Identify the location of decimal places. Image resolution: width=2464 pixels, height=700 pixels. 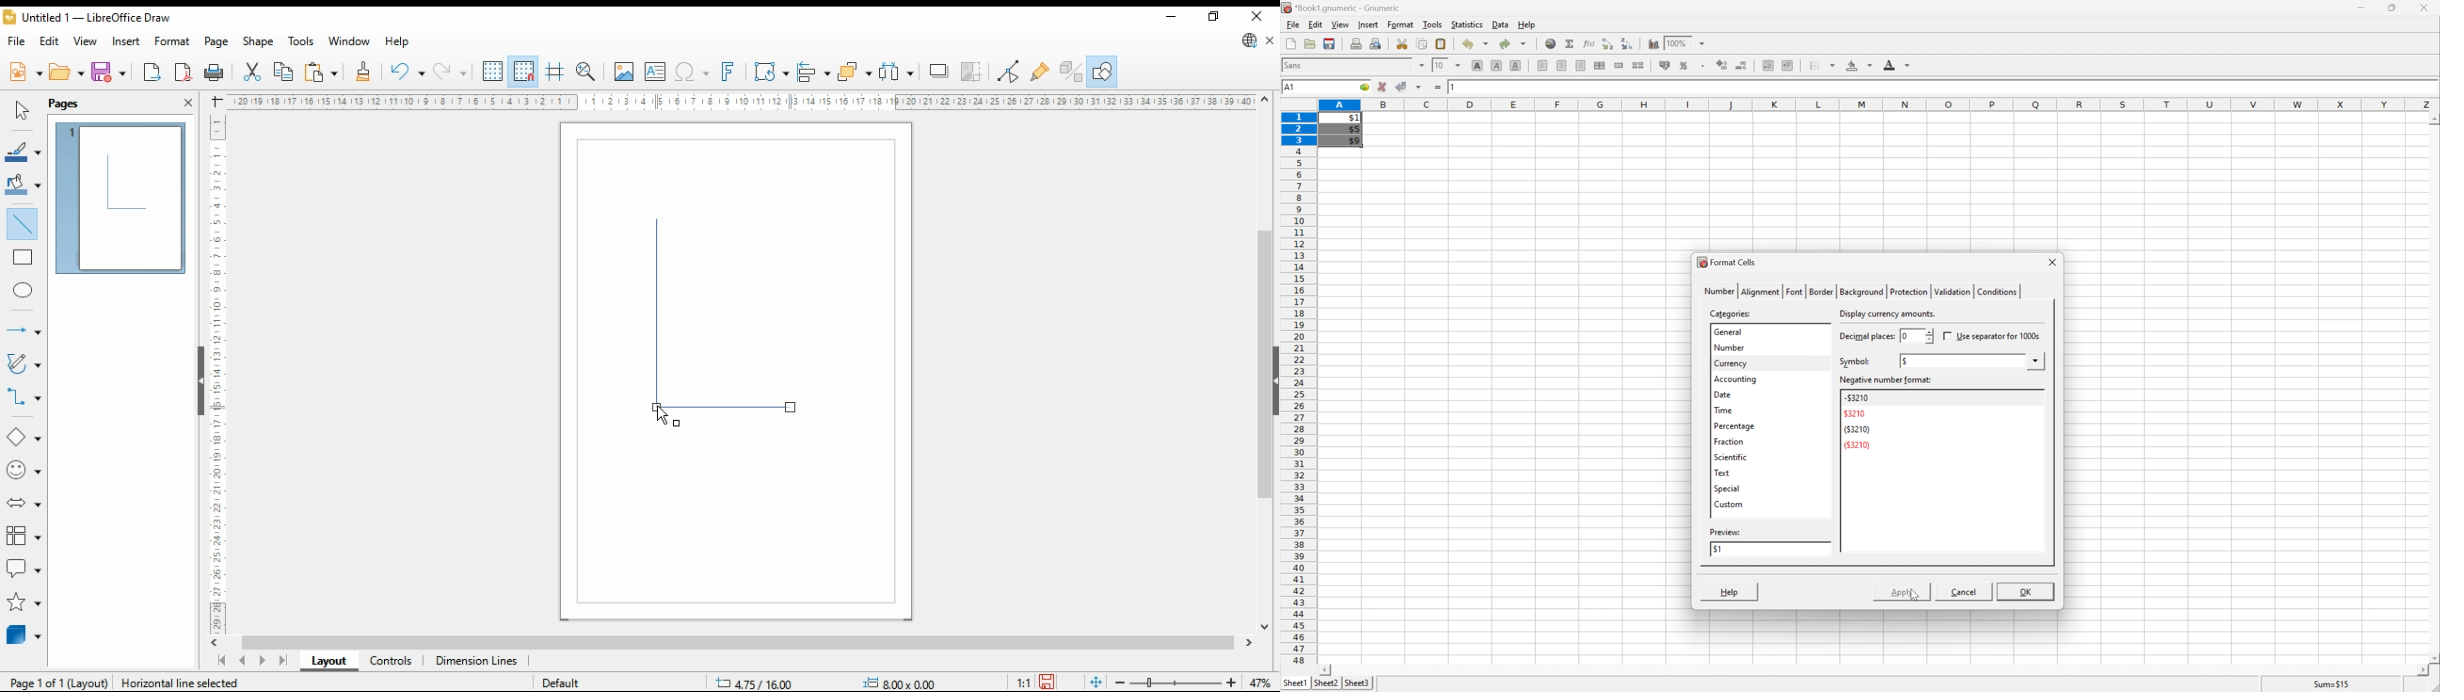
(1867, 336).